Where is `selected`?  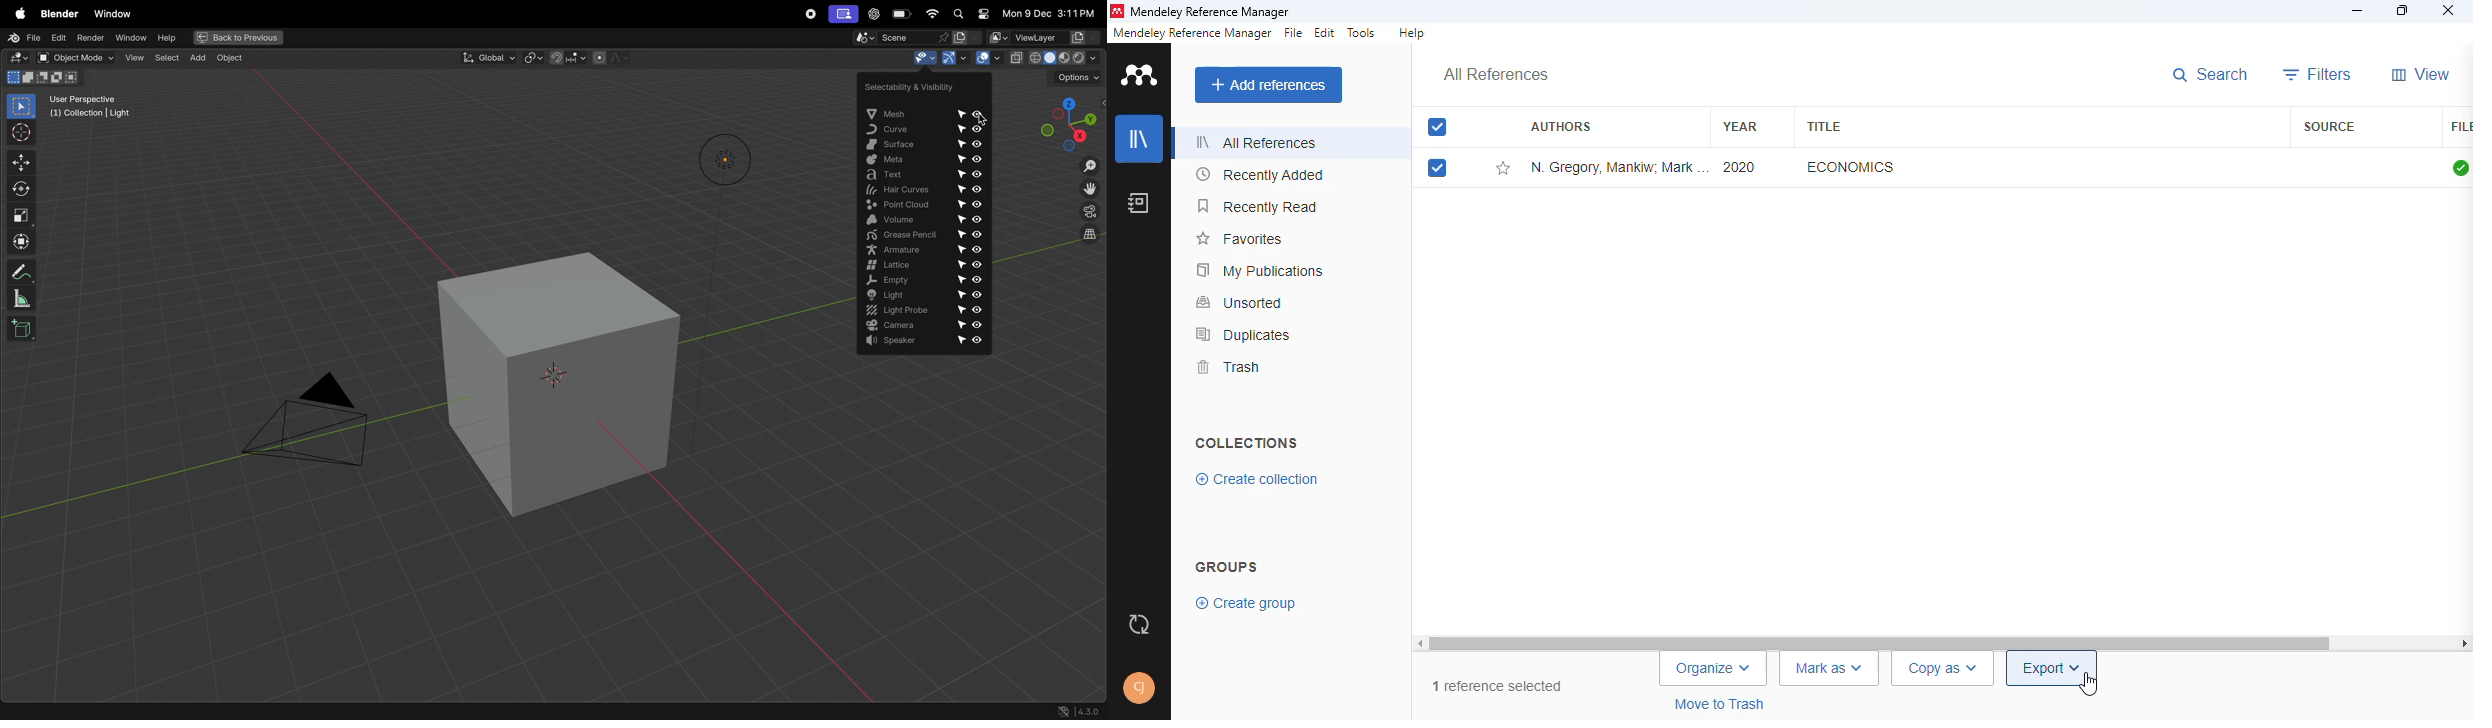
selected is located at coordinates (1437, 127).